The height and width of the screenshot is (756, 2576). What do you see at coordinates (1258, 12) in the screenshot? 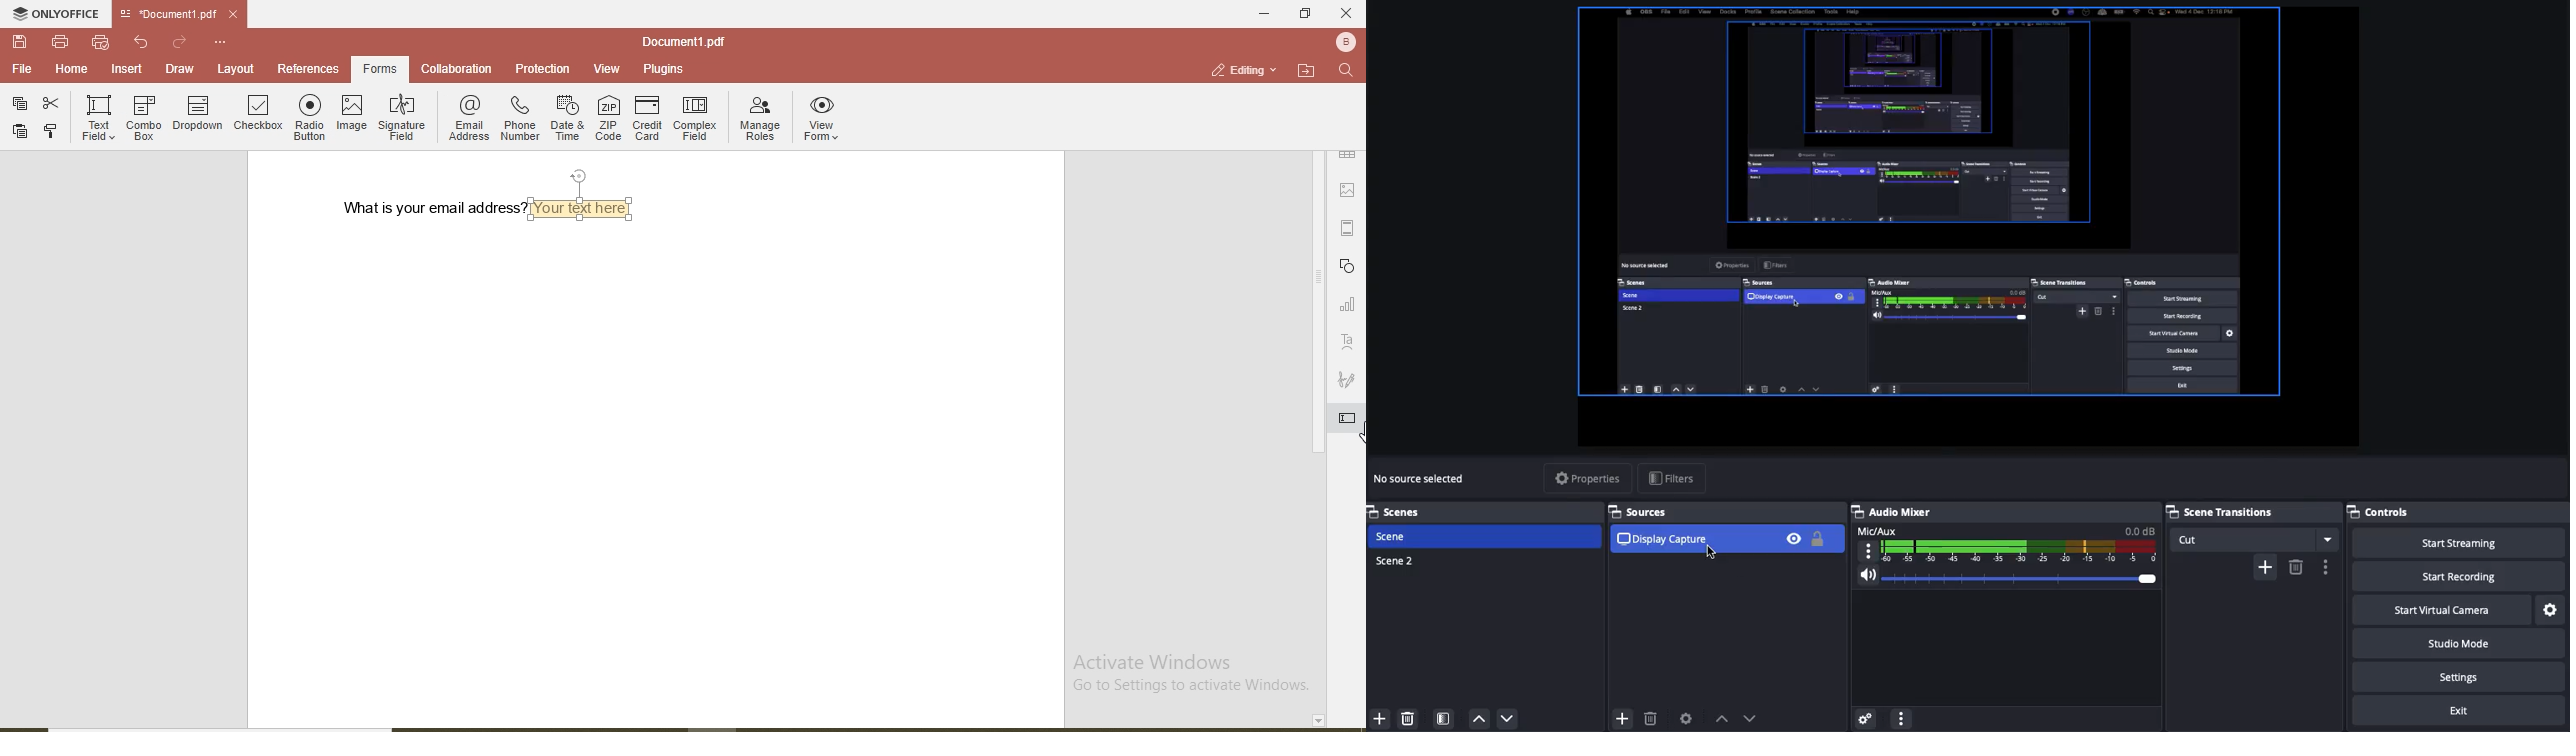
I see `minimise` at bounding box center [1258, 12].